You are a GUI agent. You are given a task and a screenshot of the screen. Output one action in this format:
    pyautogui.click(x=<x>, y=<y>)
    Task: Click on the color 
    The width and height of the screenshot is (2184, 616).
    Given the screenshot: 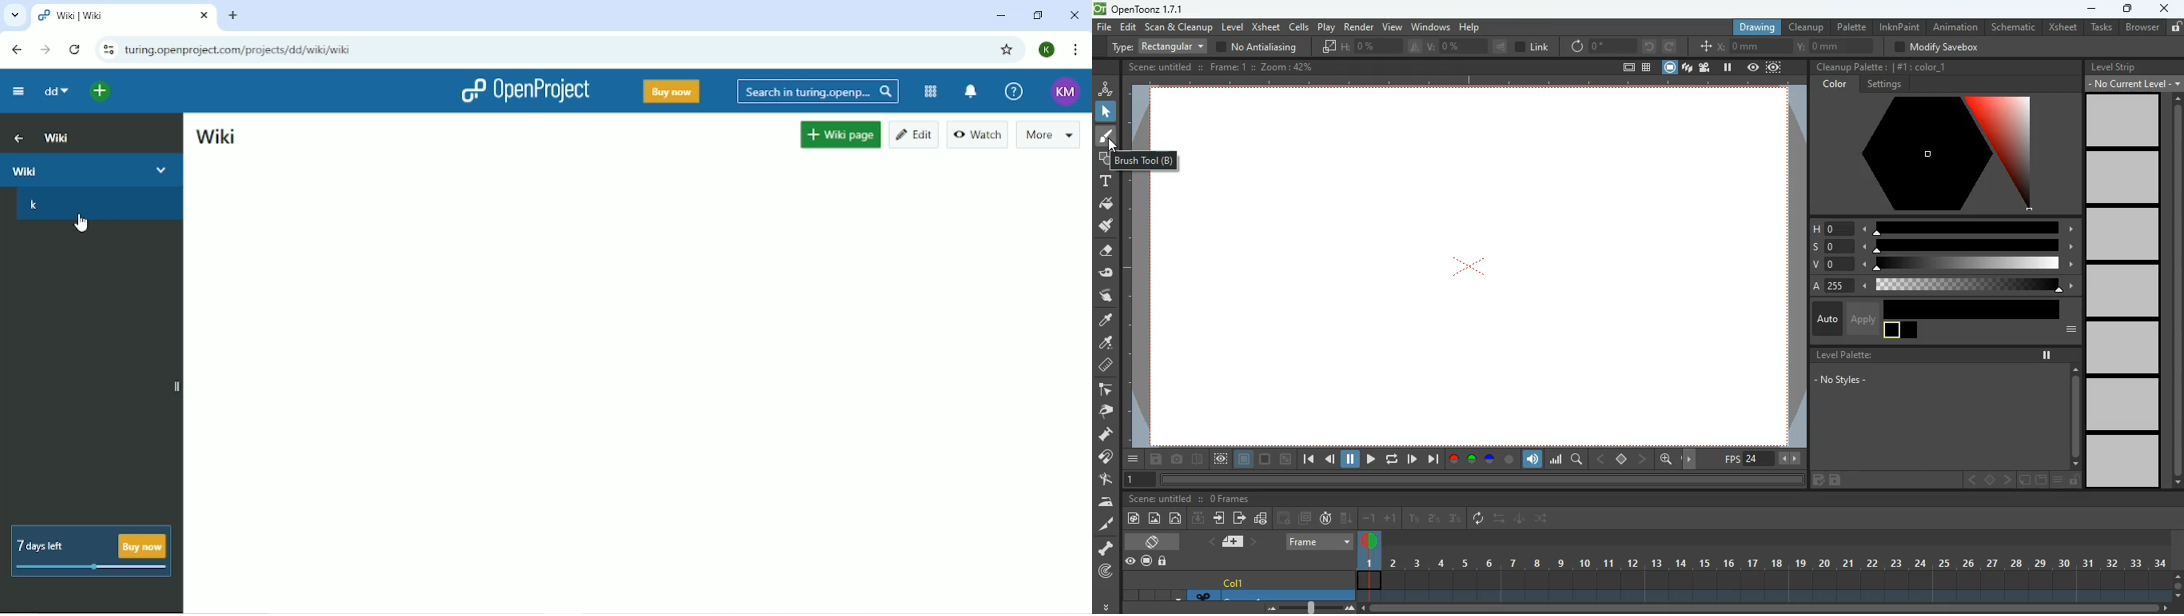 What is the action you would take?
    pyautogui.click(x=1972, y=309)
    